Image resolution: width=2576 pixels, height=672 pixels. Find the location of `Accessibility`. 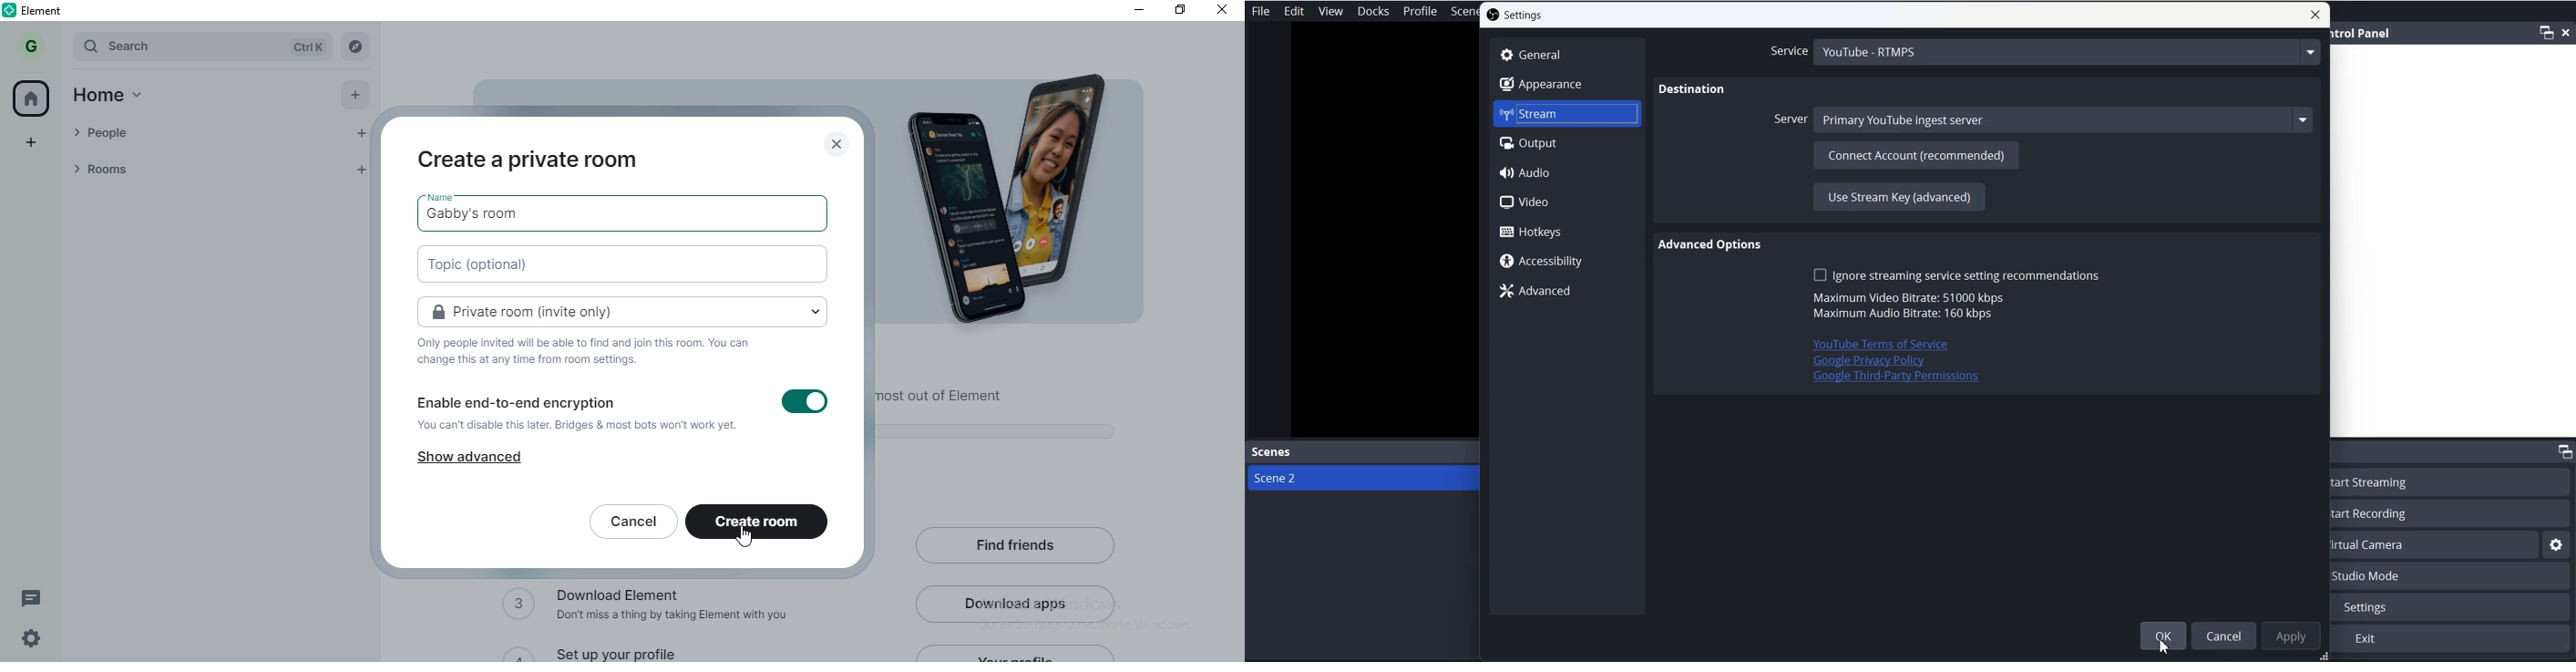

Accessibility is located at coordinates (1567, 260).